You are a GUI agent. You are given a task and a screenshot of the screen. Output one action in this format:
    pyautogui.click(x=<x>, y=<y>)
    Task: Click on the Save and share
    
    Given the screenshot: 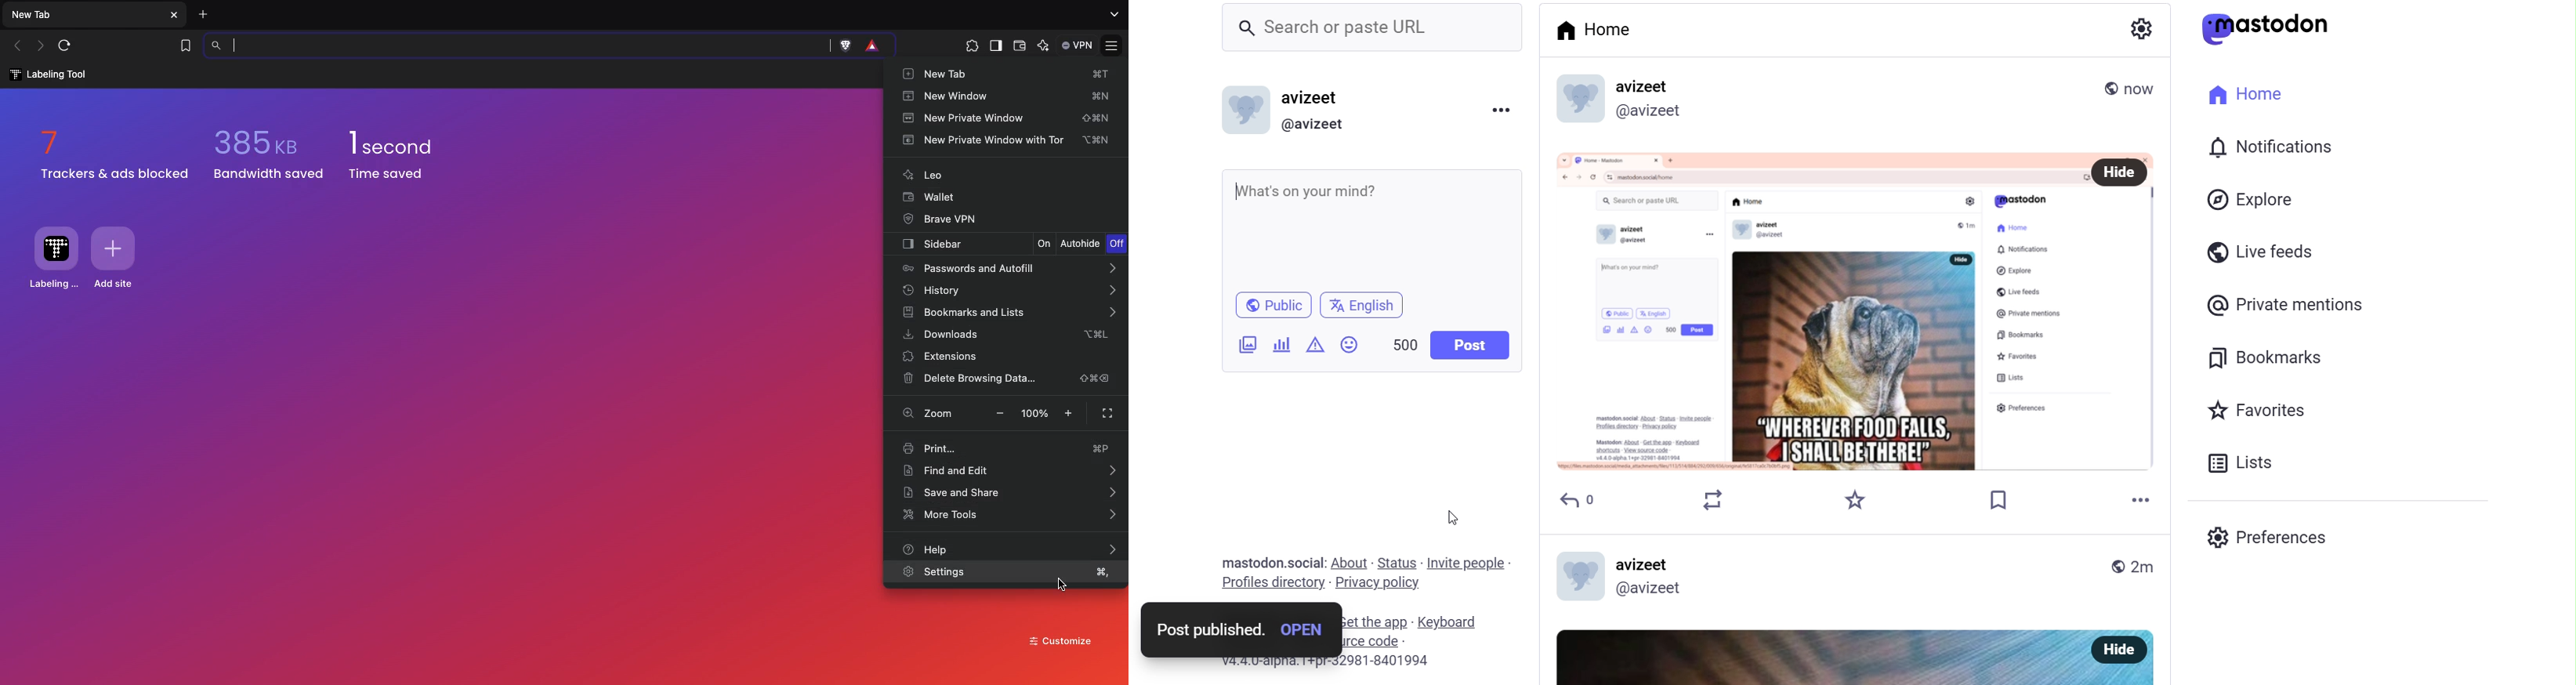 What is the action you would take?
    pyautogui.click(x=1009, y=493)
    